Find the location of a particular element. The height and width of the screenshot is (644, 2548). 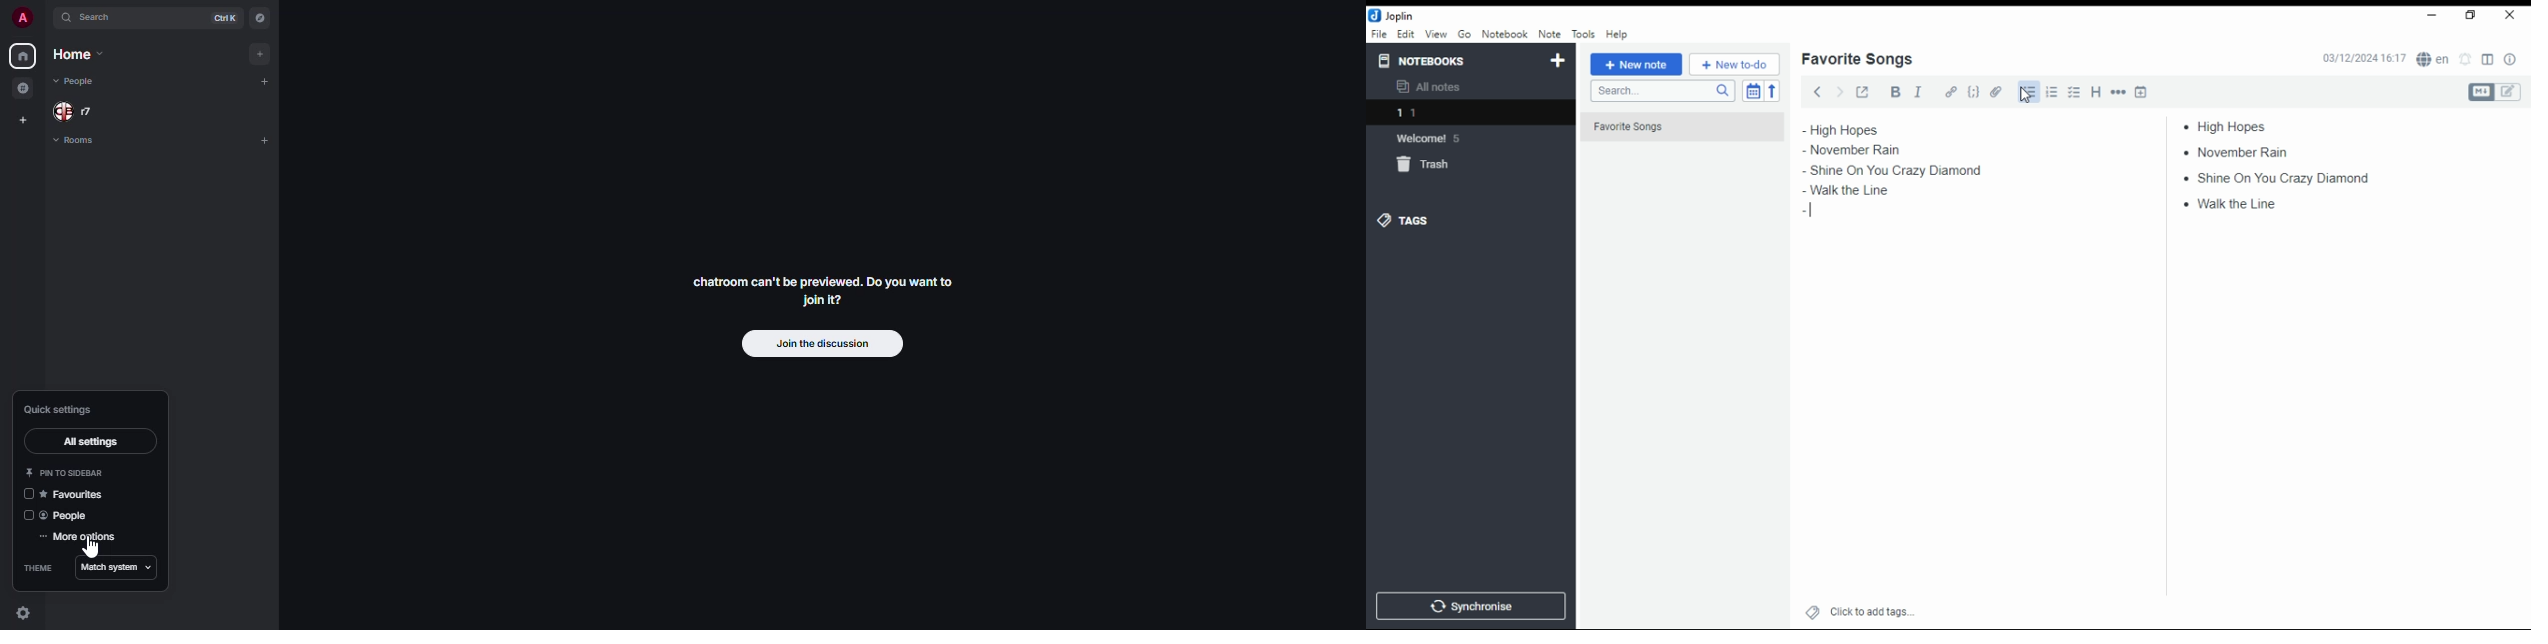

bold is located at coordinates (1895, 92).